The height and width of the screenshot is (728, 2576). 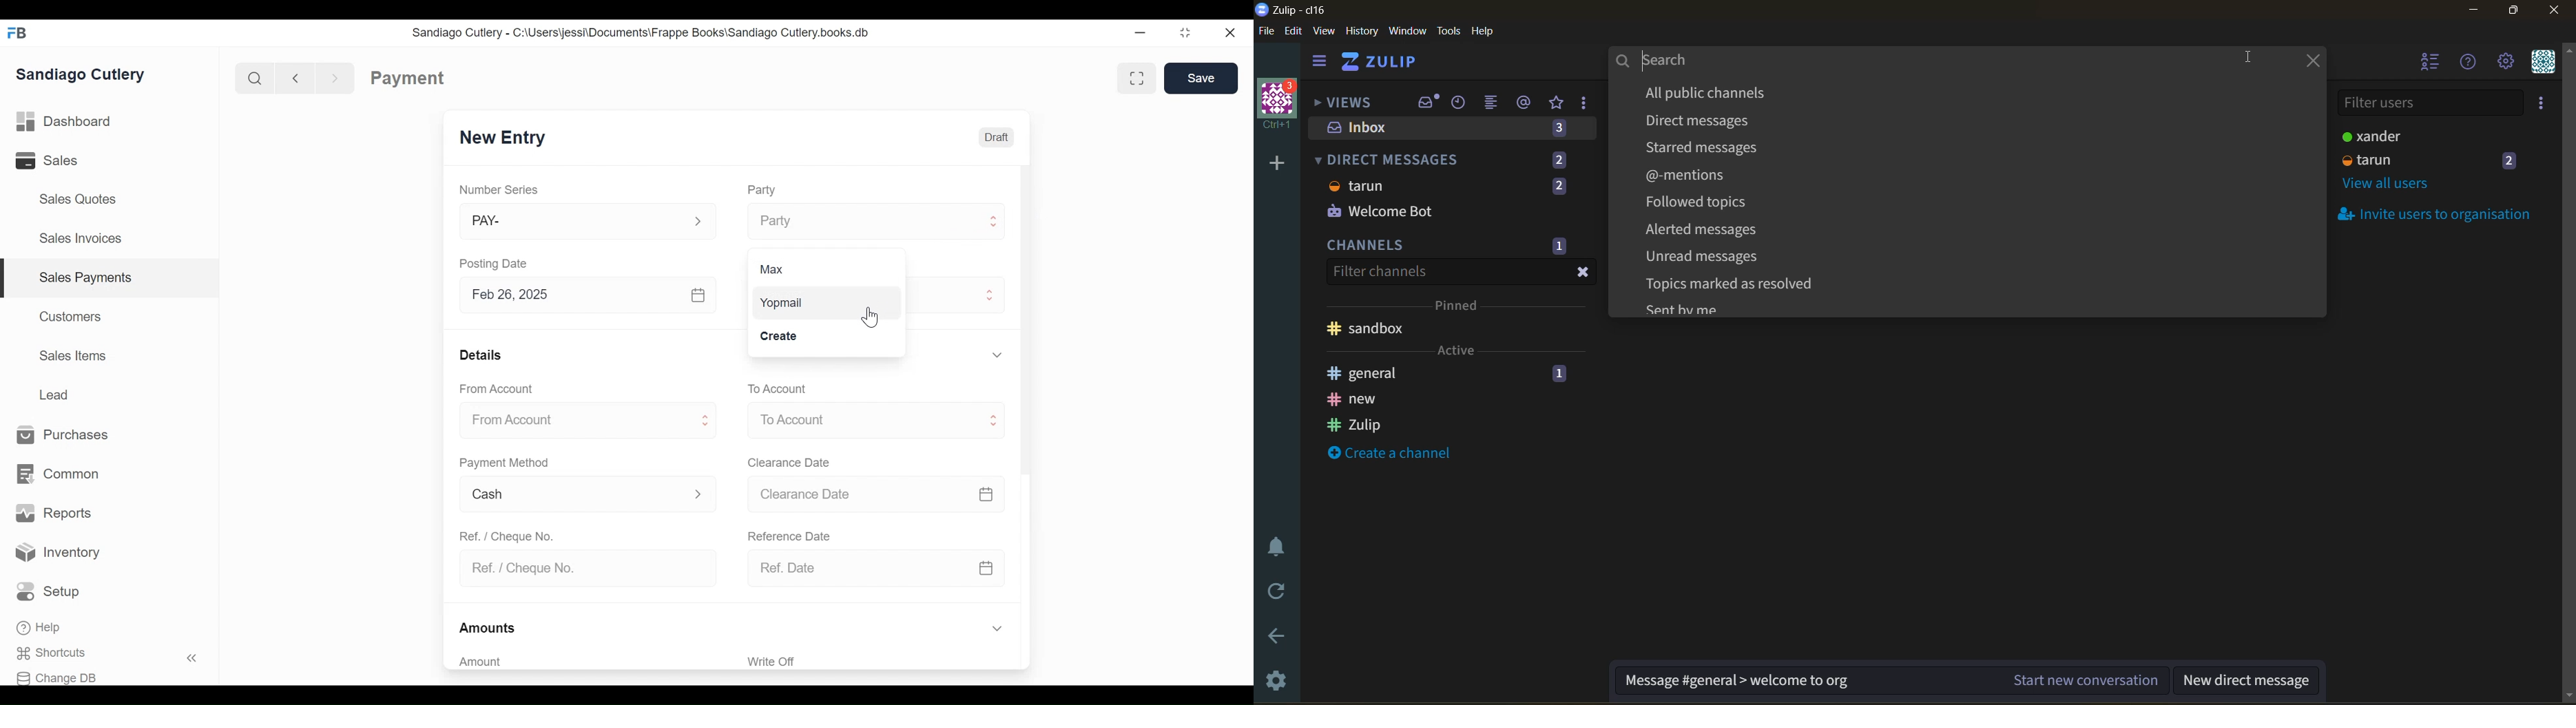 I want to click on close, so click(x=1583, y=273).